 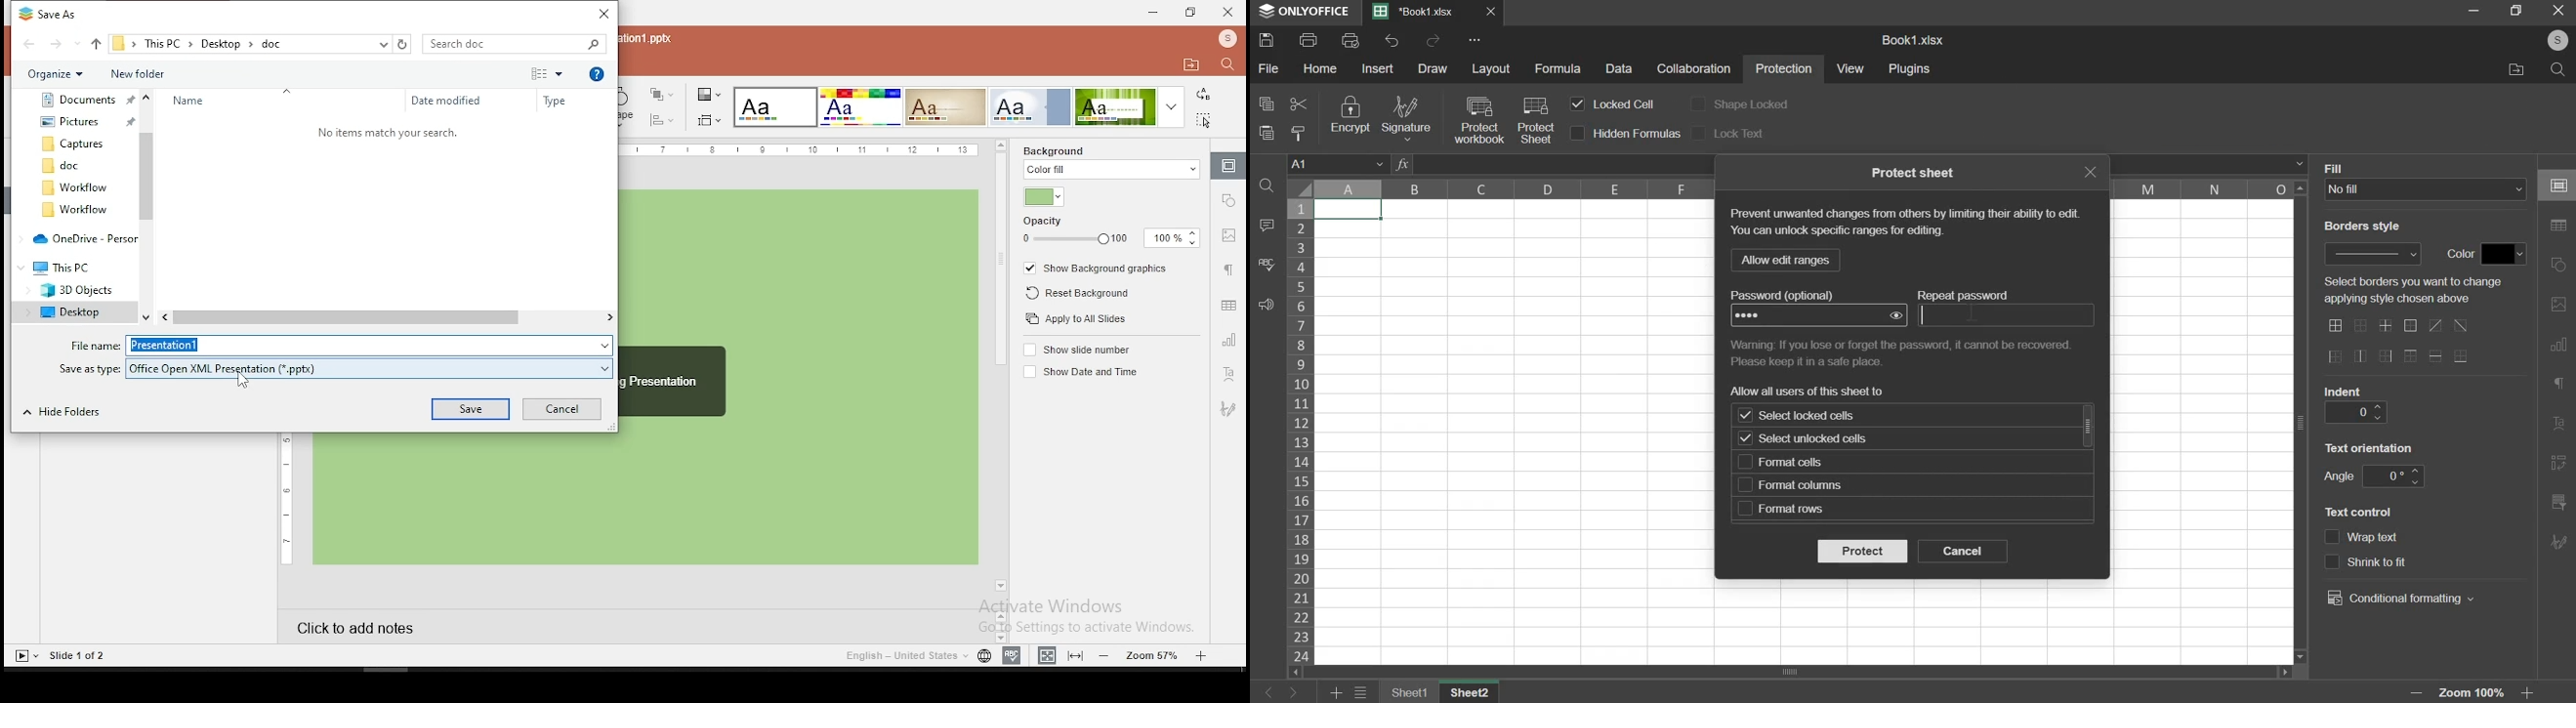 What do you see at coordinates (2463, 326) in the screenshot?
I see `border options` at bounding box center [2463, 326].